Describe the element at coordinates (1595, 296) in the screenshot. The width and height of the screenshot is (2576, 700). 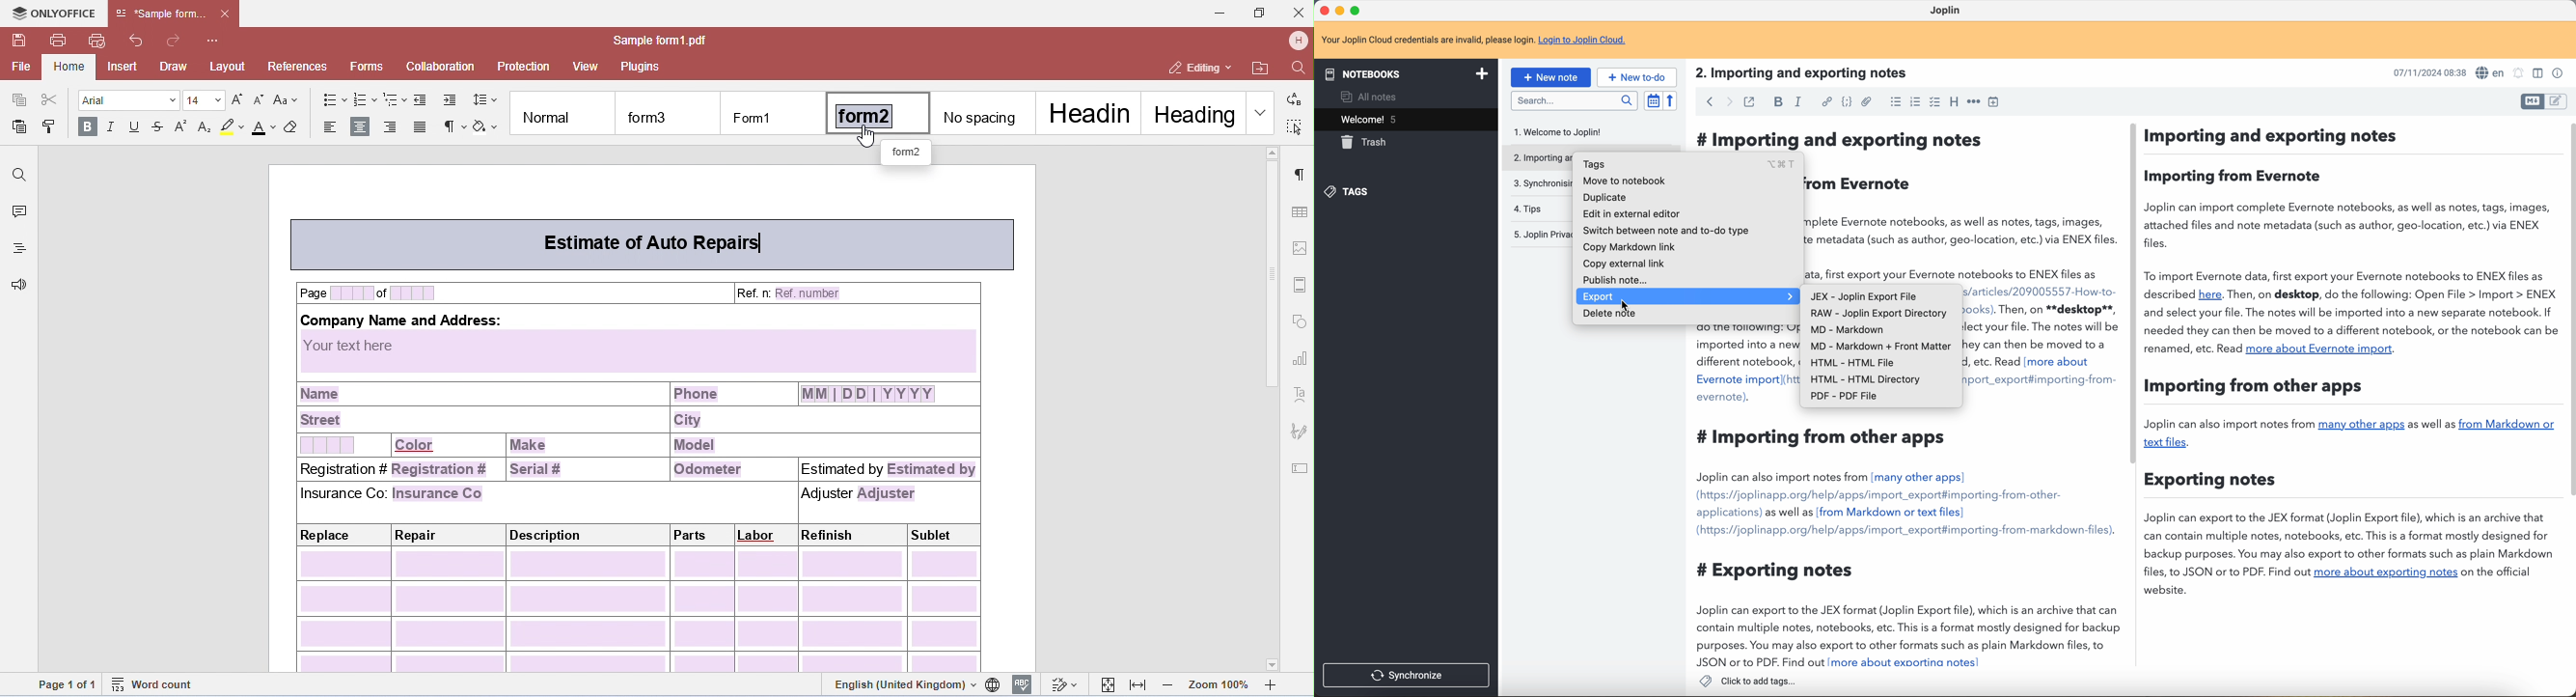
I see `export` at that location.